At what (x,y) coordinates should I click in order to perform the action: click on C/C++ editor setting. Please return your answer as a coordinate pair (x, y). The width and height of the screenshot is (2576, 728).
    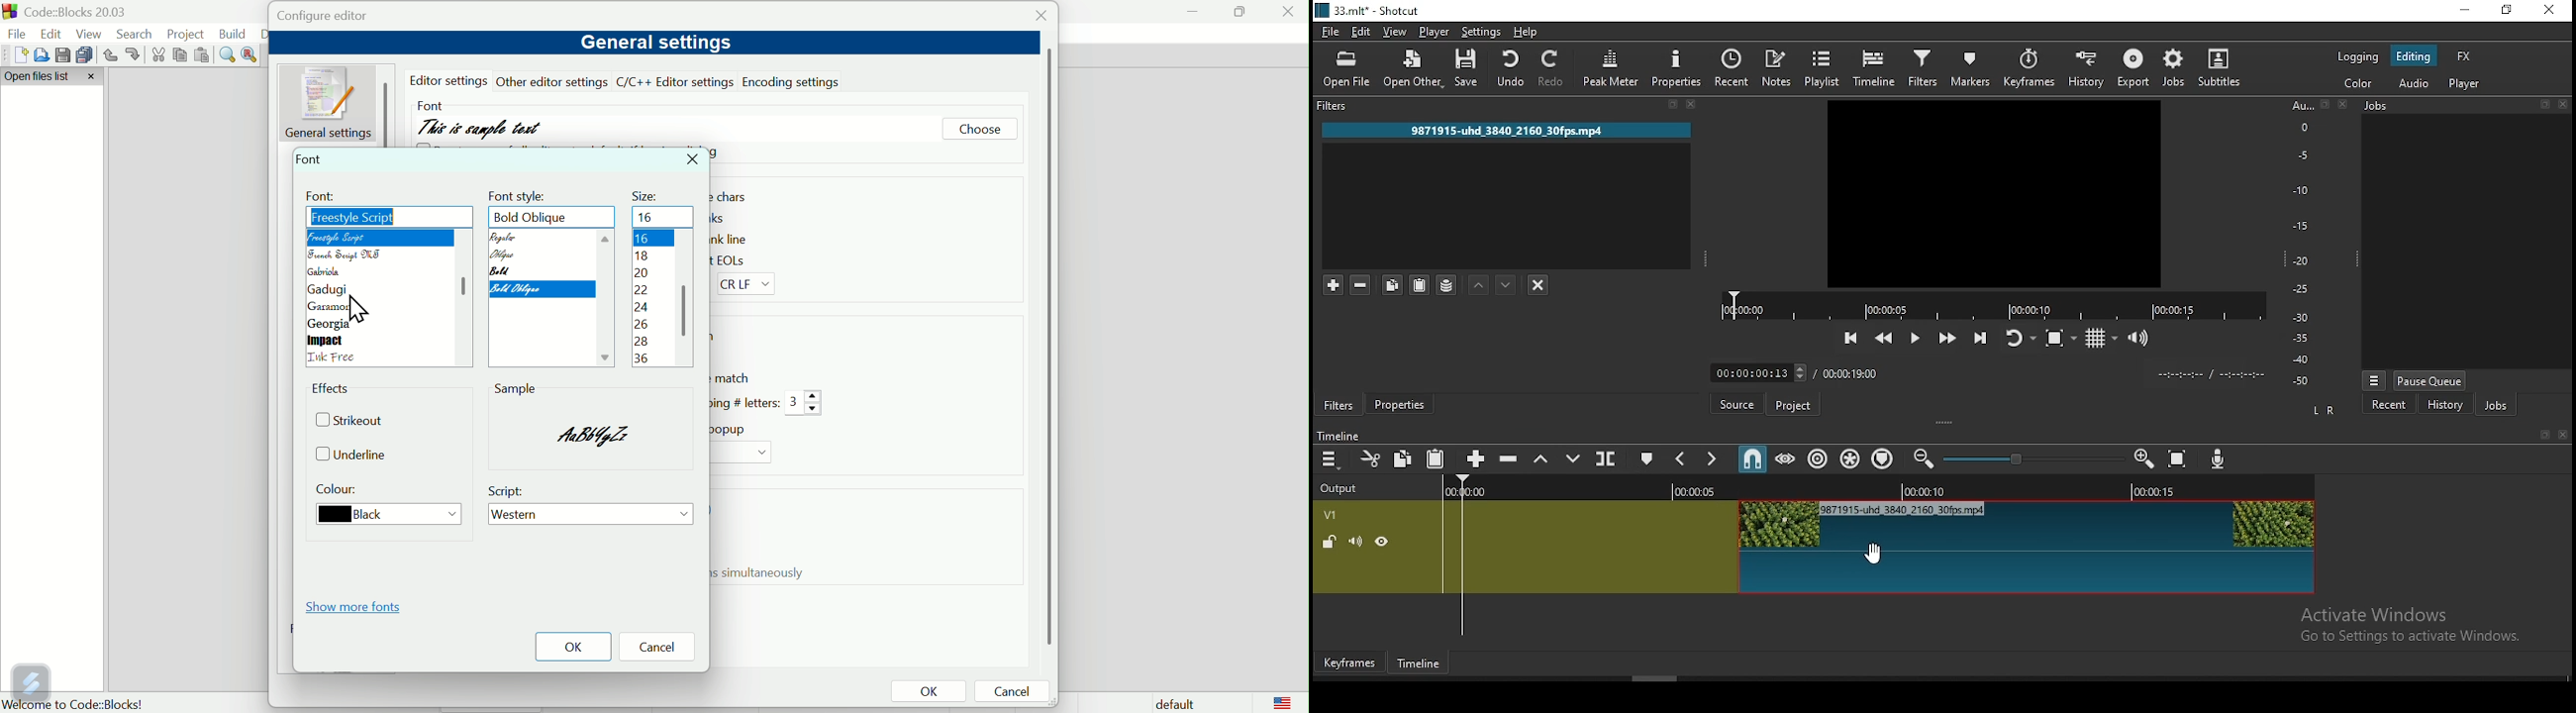
    Looking at the image, I should click on (676, 82).